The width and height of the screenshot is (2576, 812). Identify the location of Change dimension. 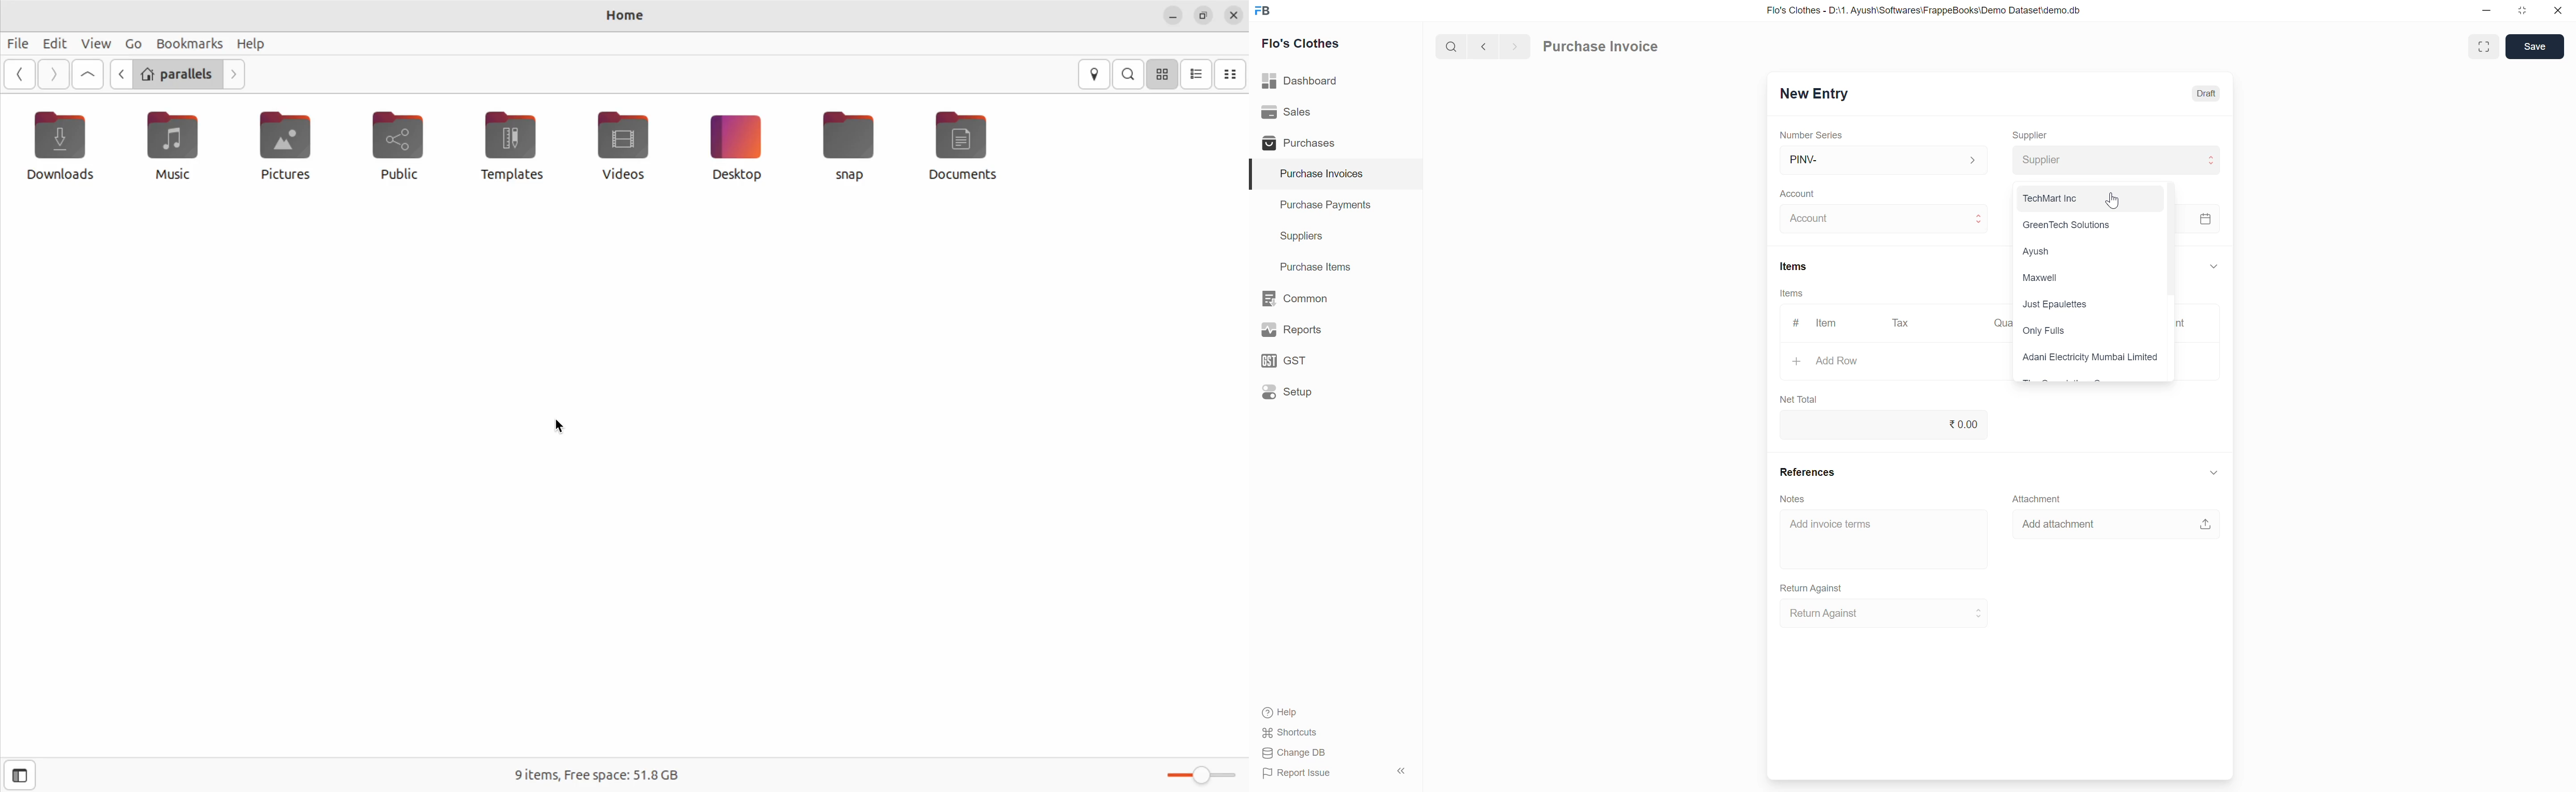
(2522, 10).